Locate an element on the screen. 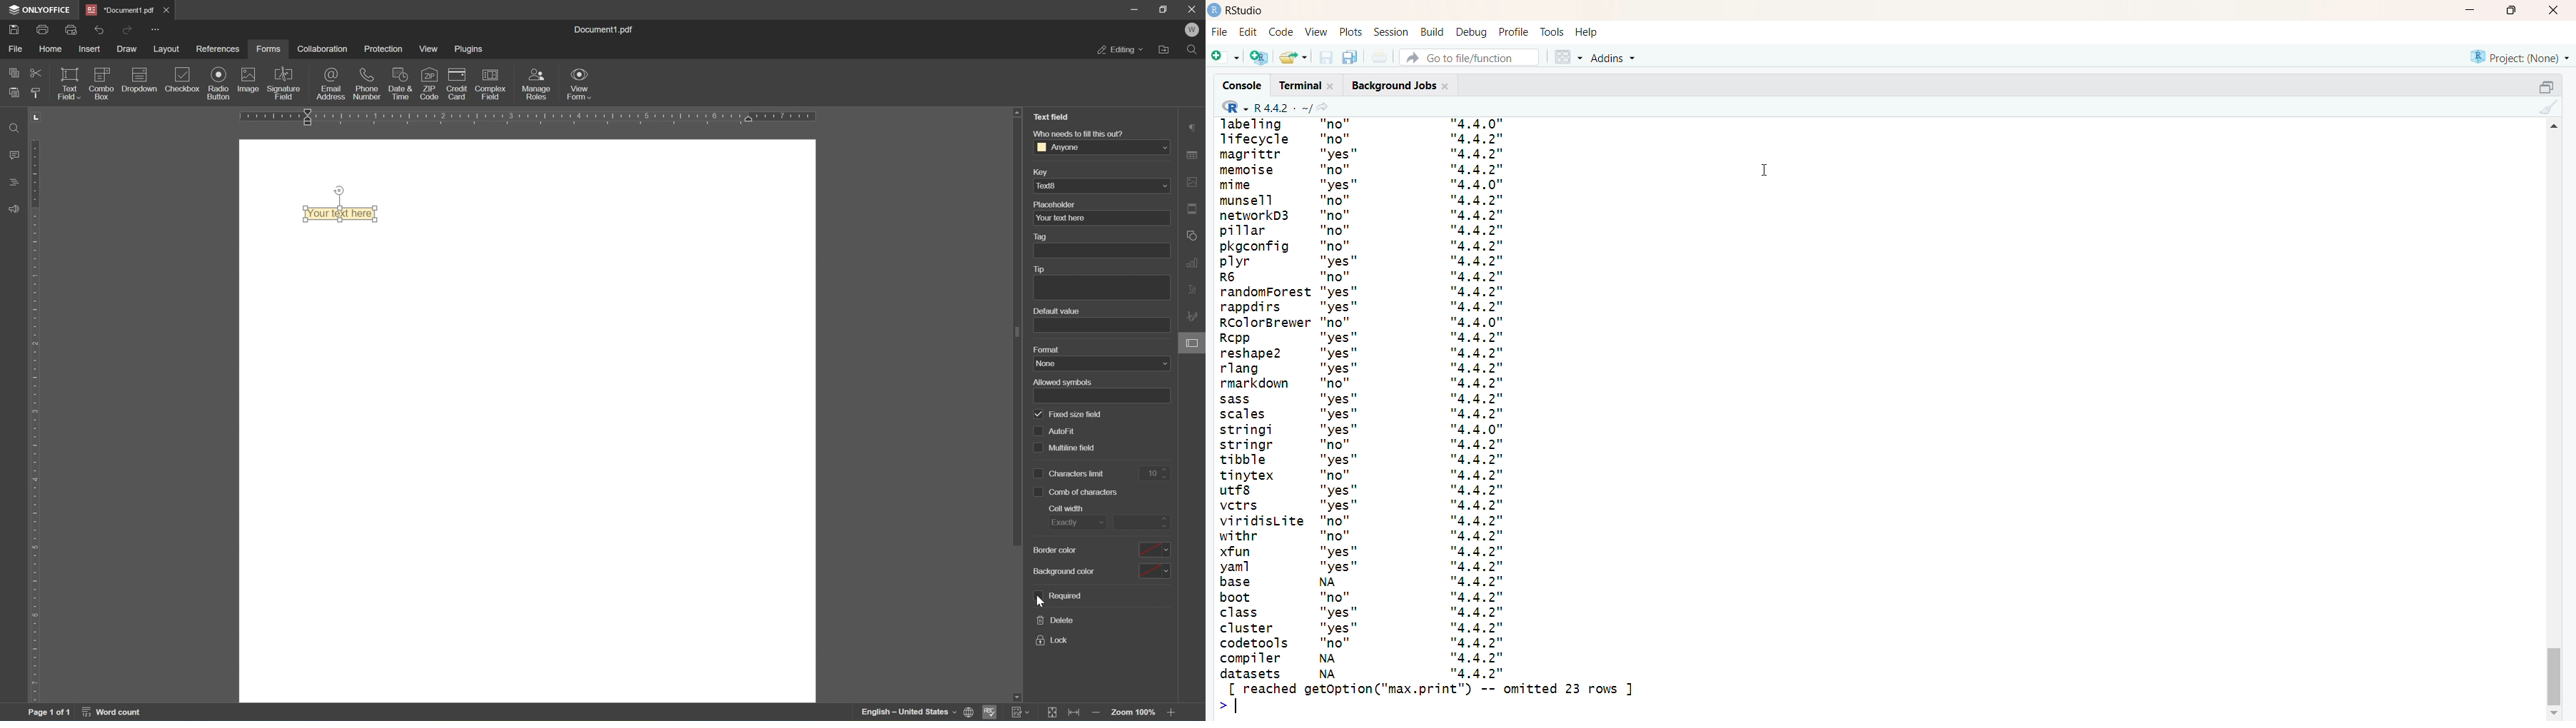  view form is located at coordinates (581, 83).